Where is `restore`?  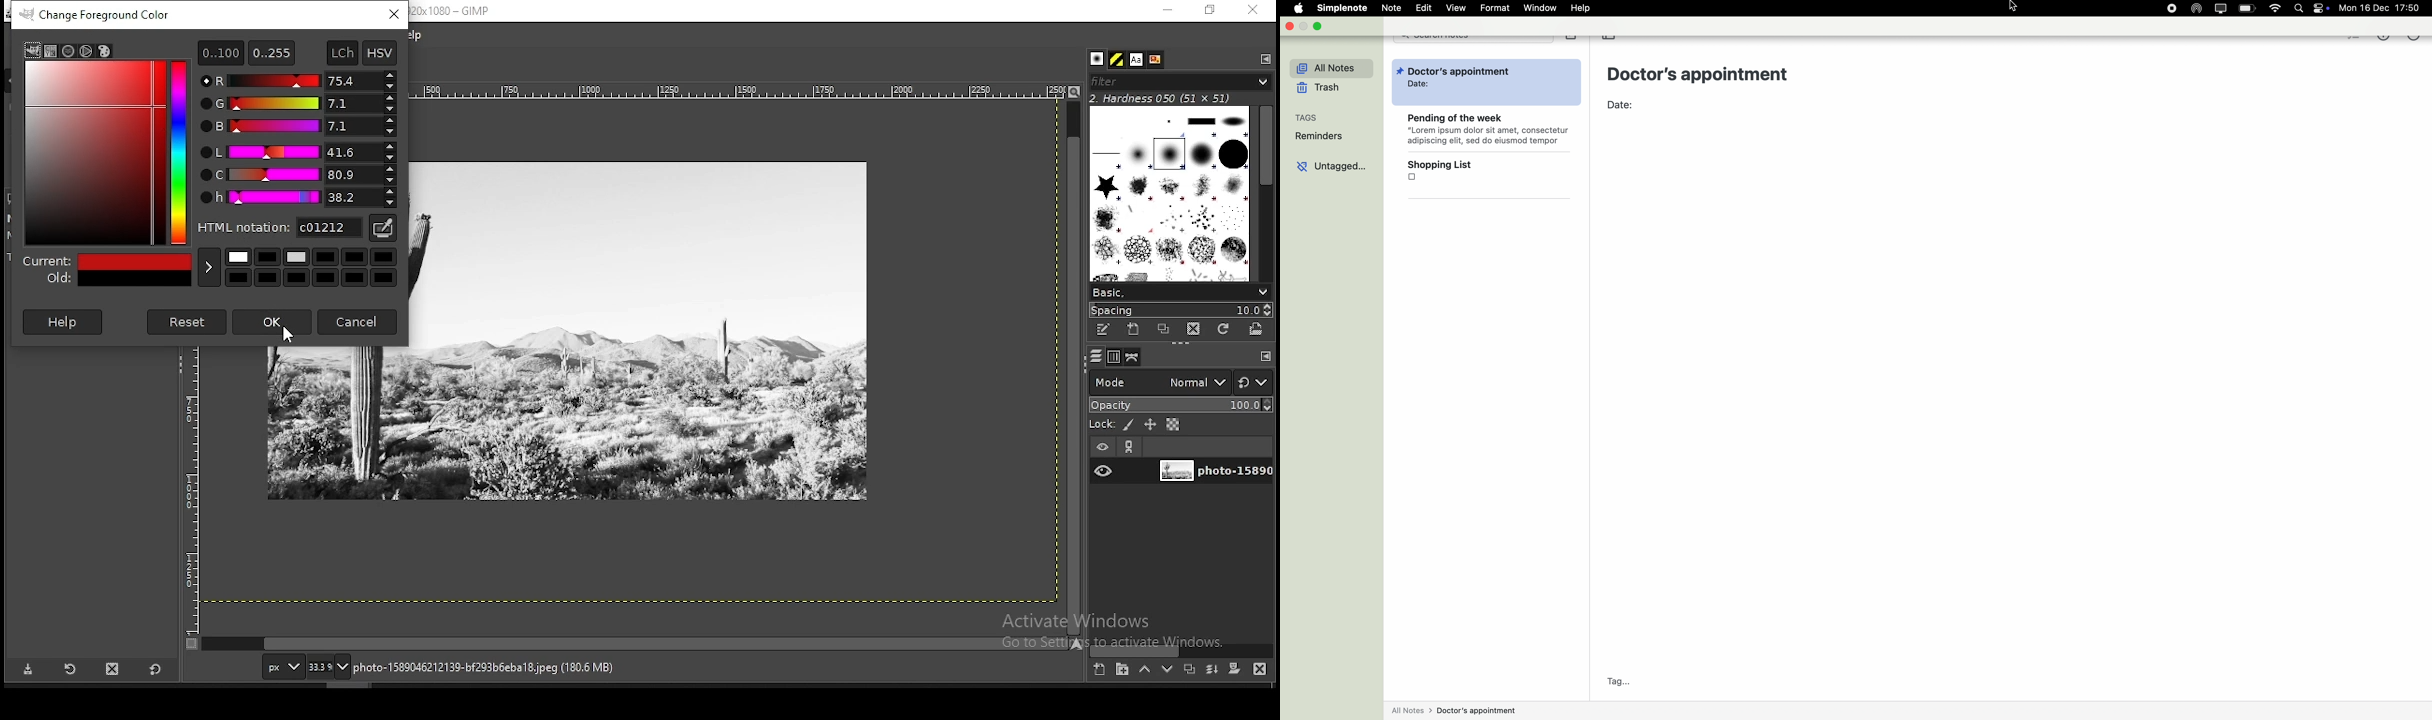
restore is located at coordinates (1211, 10).